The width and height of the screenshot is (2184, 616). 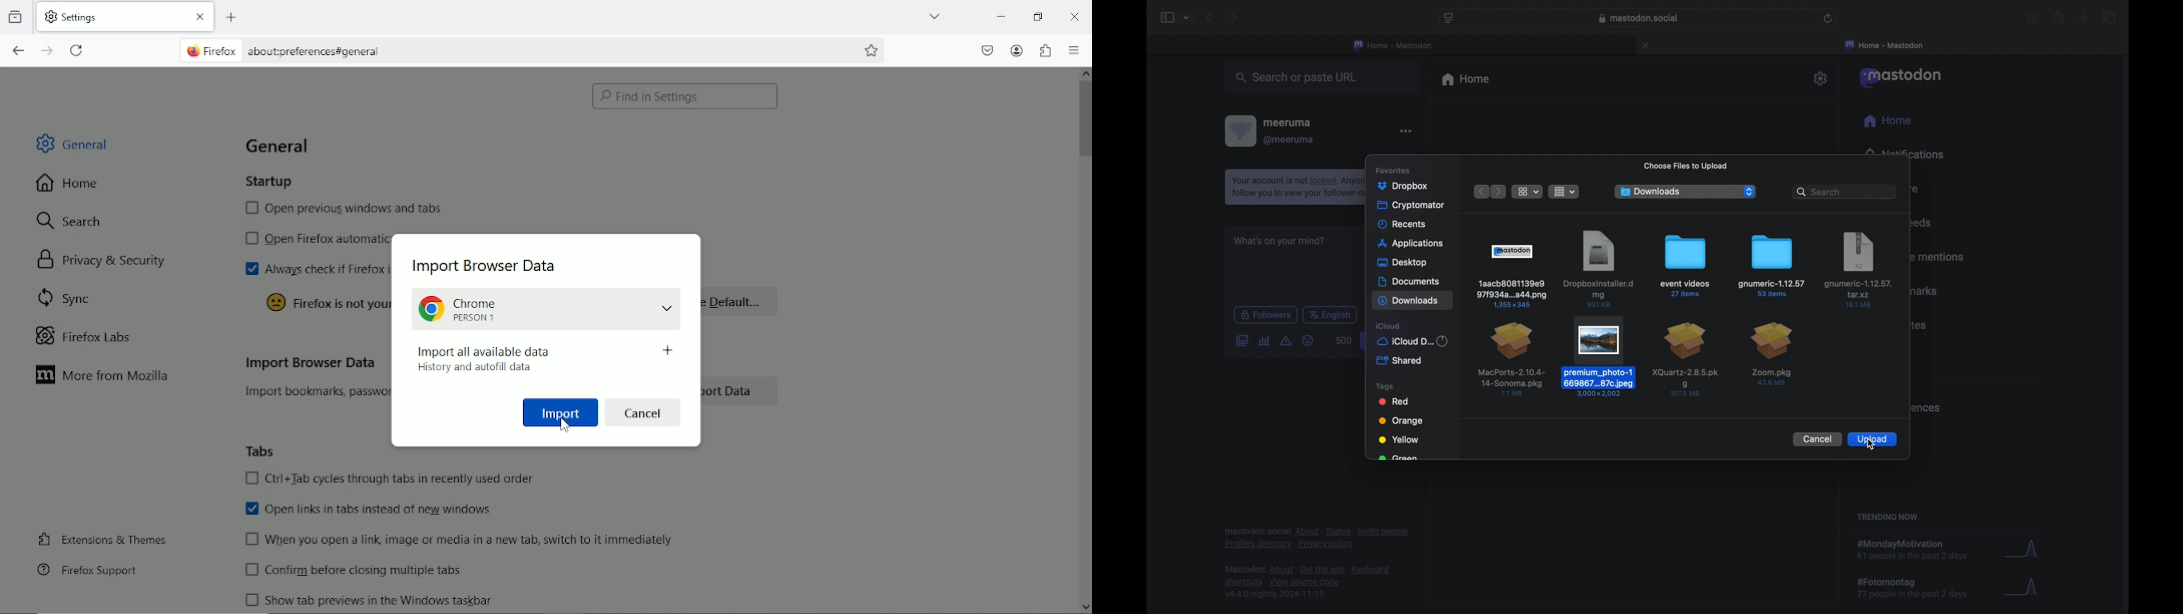 What do you see at coordinates (541, 310) in the screenshot?
I see `Chrome, person 1` at bounding box center [541, 310].